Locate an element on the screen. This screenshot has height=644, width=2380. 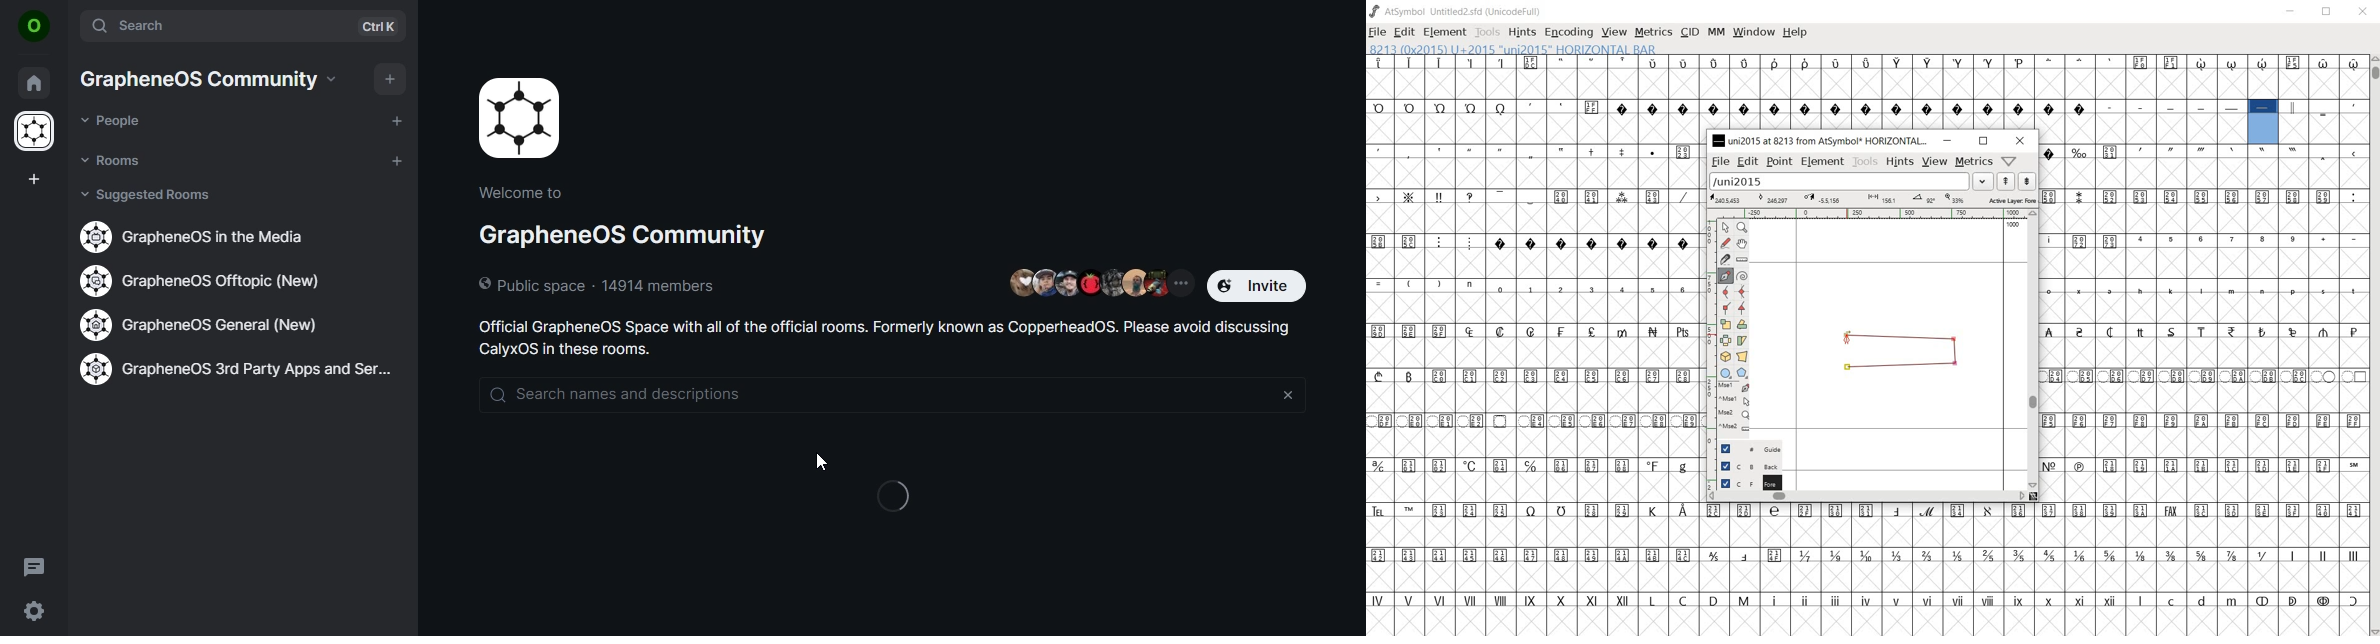
grapheneos 3rd party apps and services is located at coordinates (235, 373).